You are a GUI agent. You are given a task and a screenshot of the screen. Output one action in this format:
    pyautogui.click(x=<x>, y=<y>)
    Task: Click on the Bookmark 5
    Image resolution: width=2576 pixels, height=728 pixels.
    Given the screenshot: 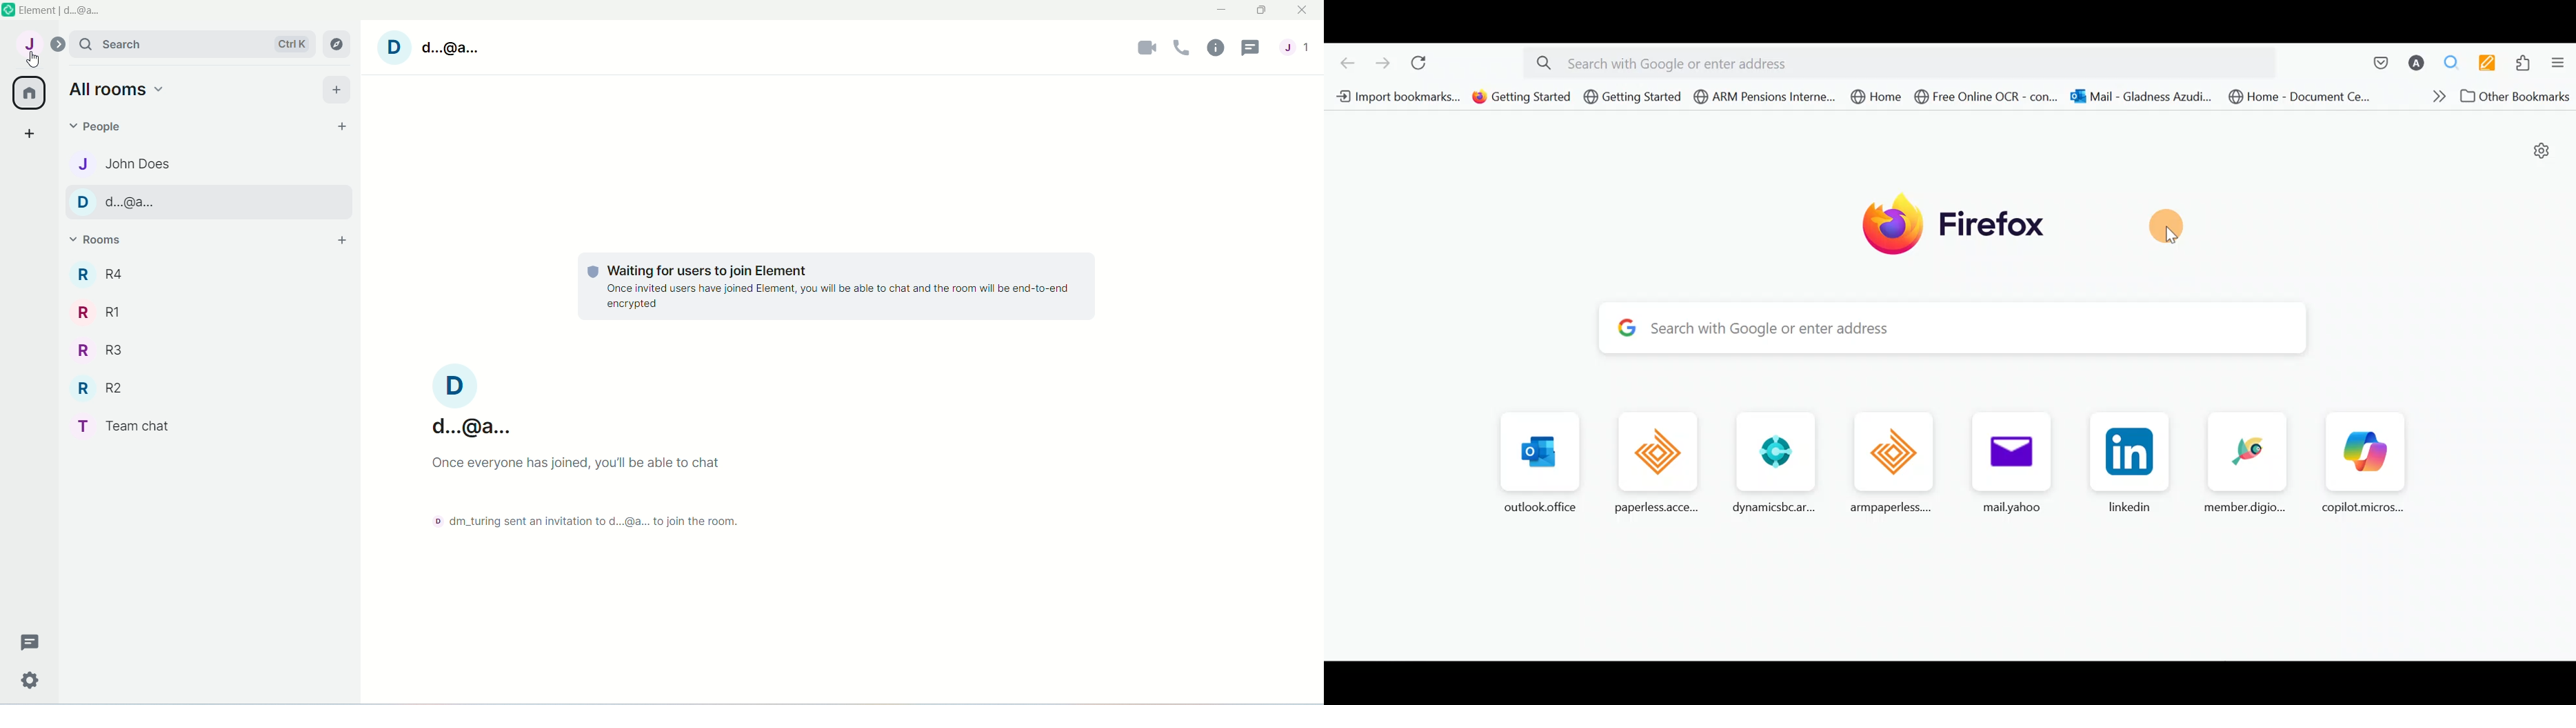 What is the action you would take?
    pyautogui.click(x=1877, y=99)
    